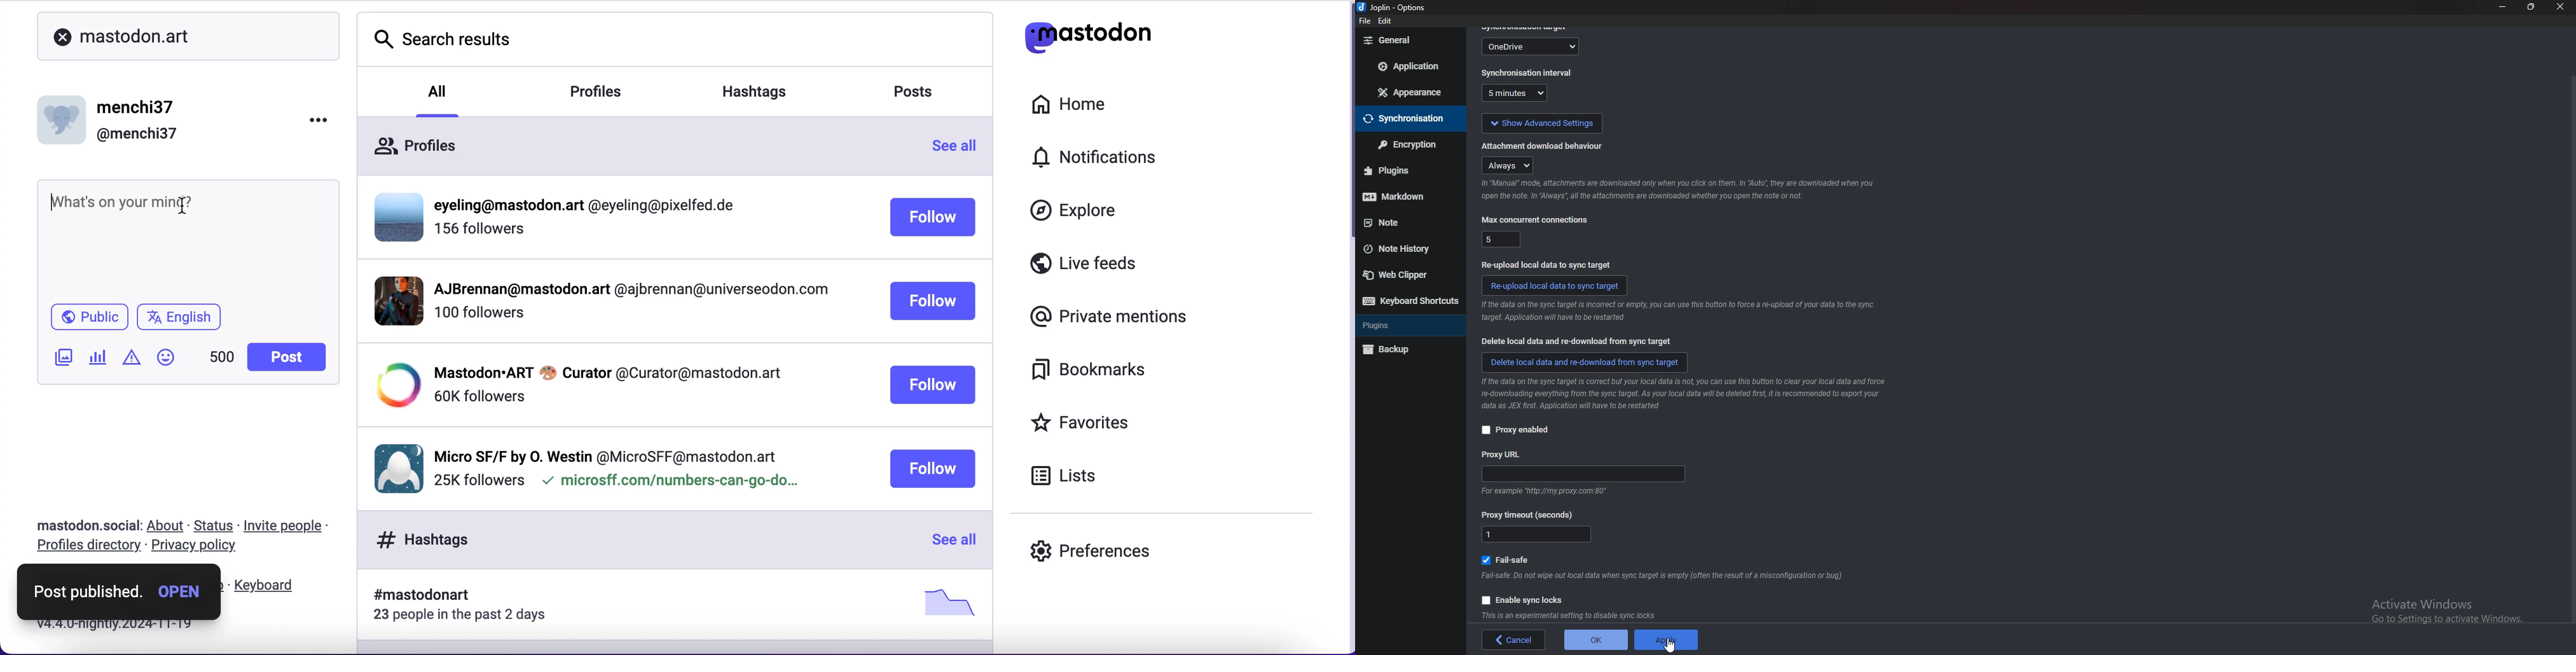  Describe the element at coordinates (1503, 454) in the screenshot. I see `proxy url` at that location.